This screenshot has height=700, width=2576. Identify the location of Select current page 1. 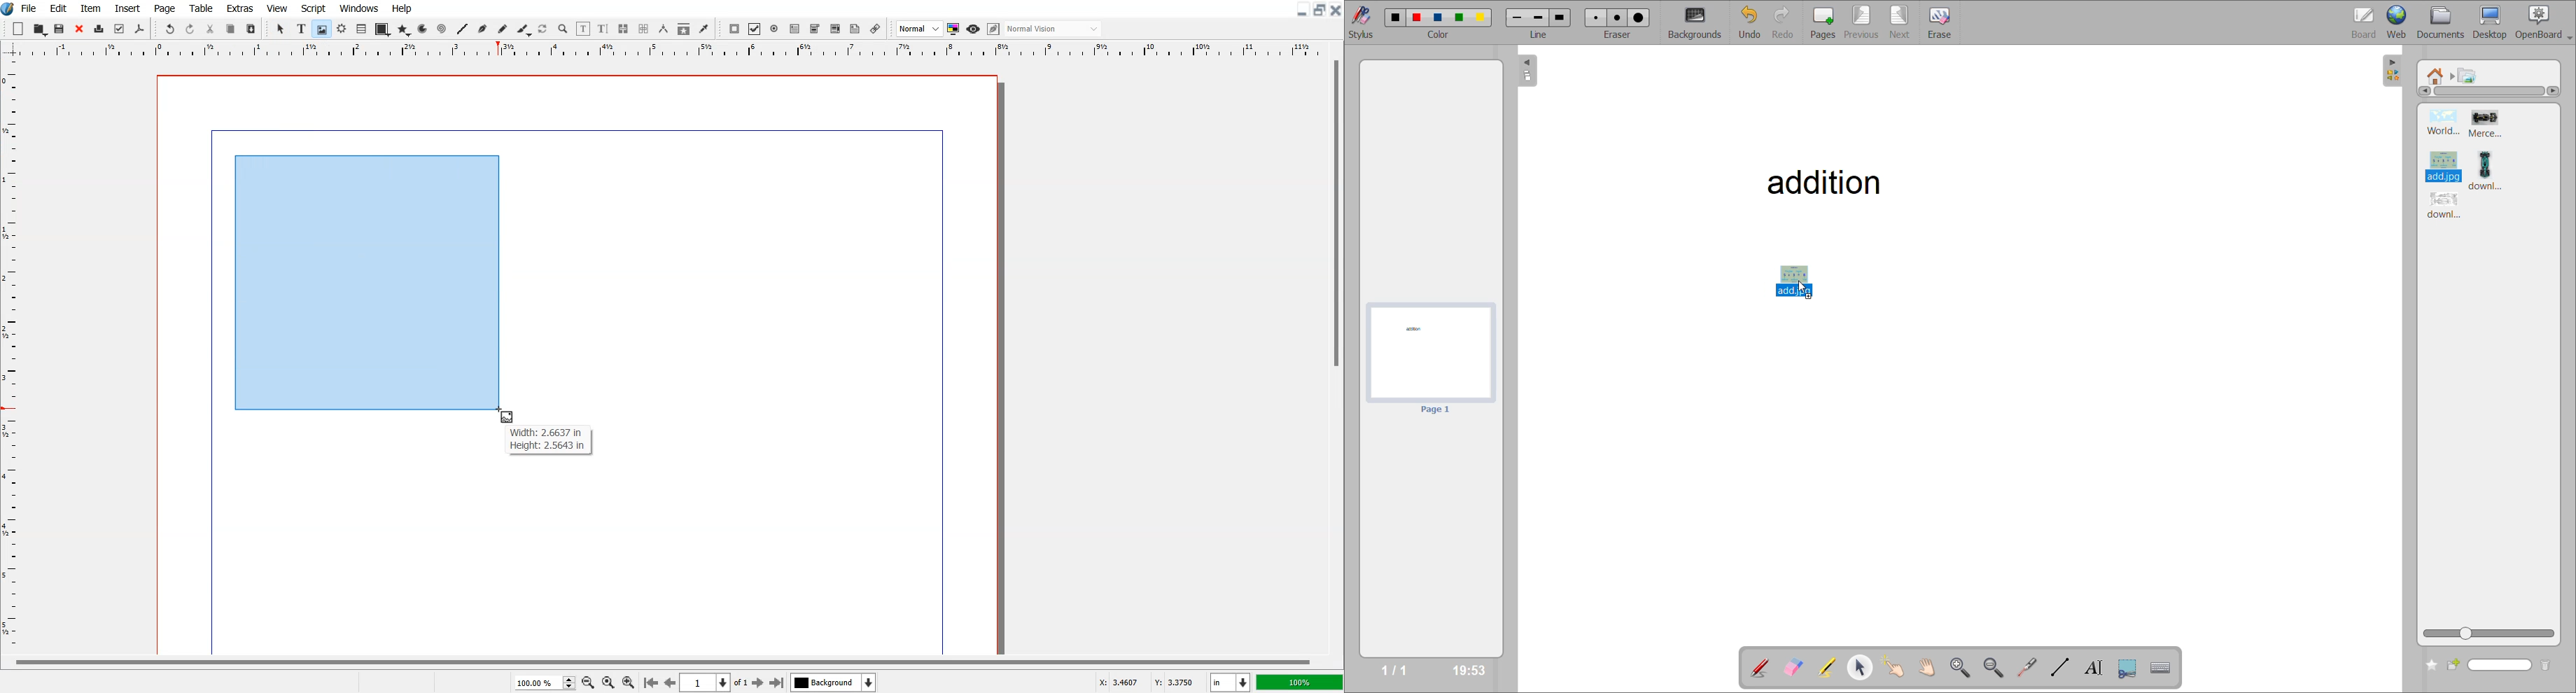
(715, 682).